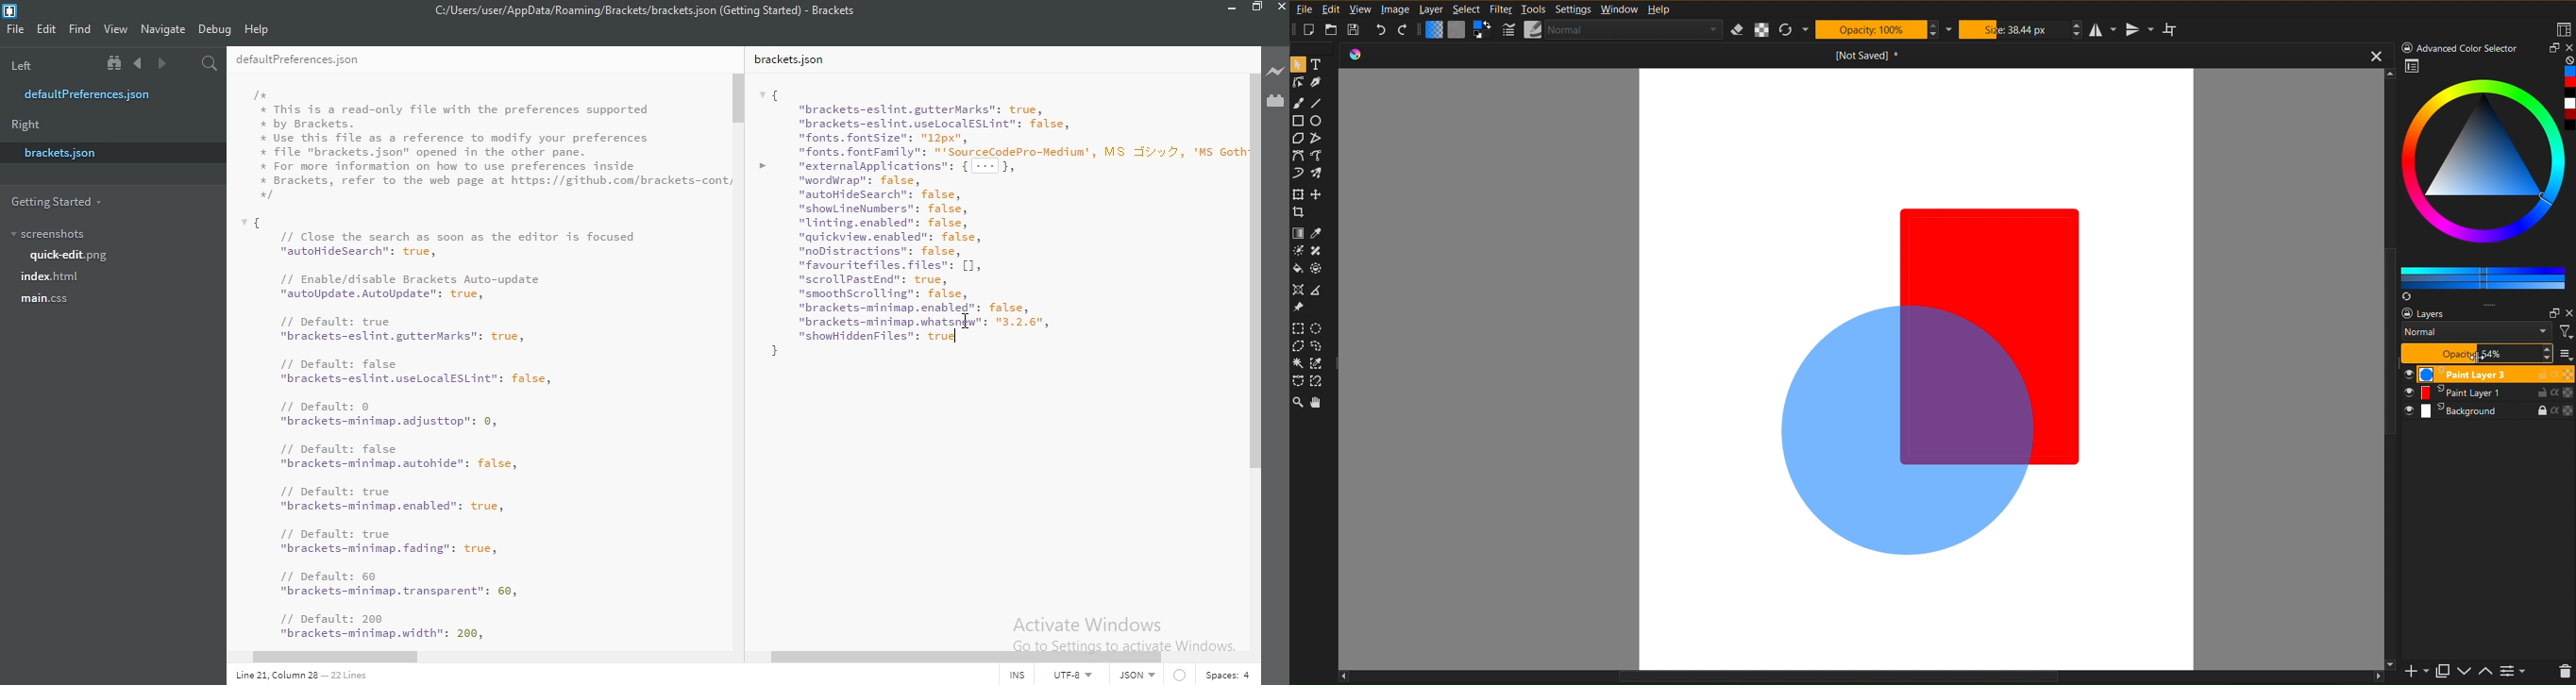 The width and height of the screenshot is (2576, 700). I want to click on Opacity, so click(2478, 353).